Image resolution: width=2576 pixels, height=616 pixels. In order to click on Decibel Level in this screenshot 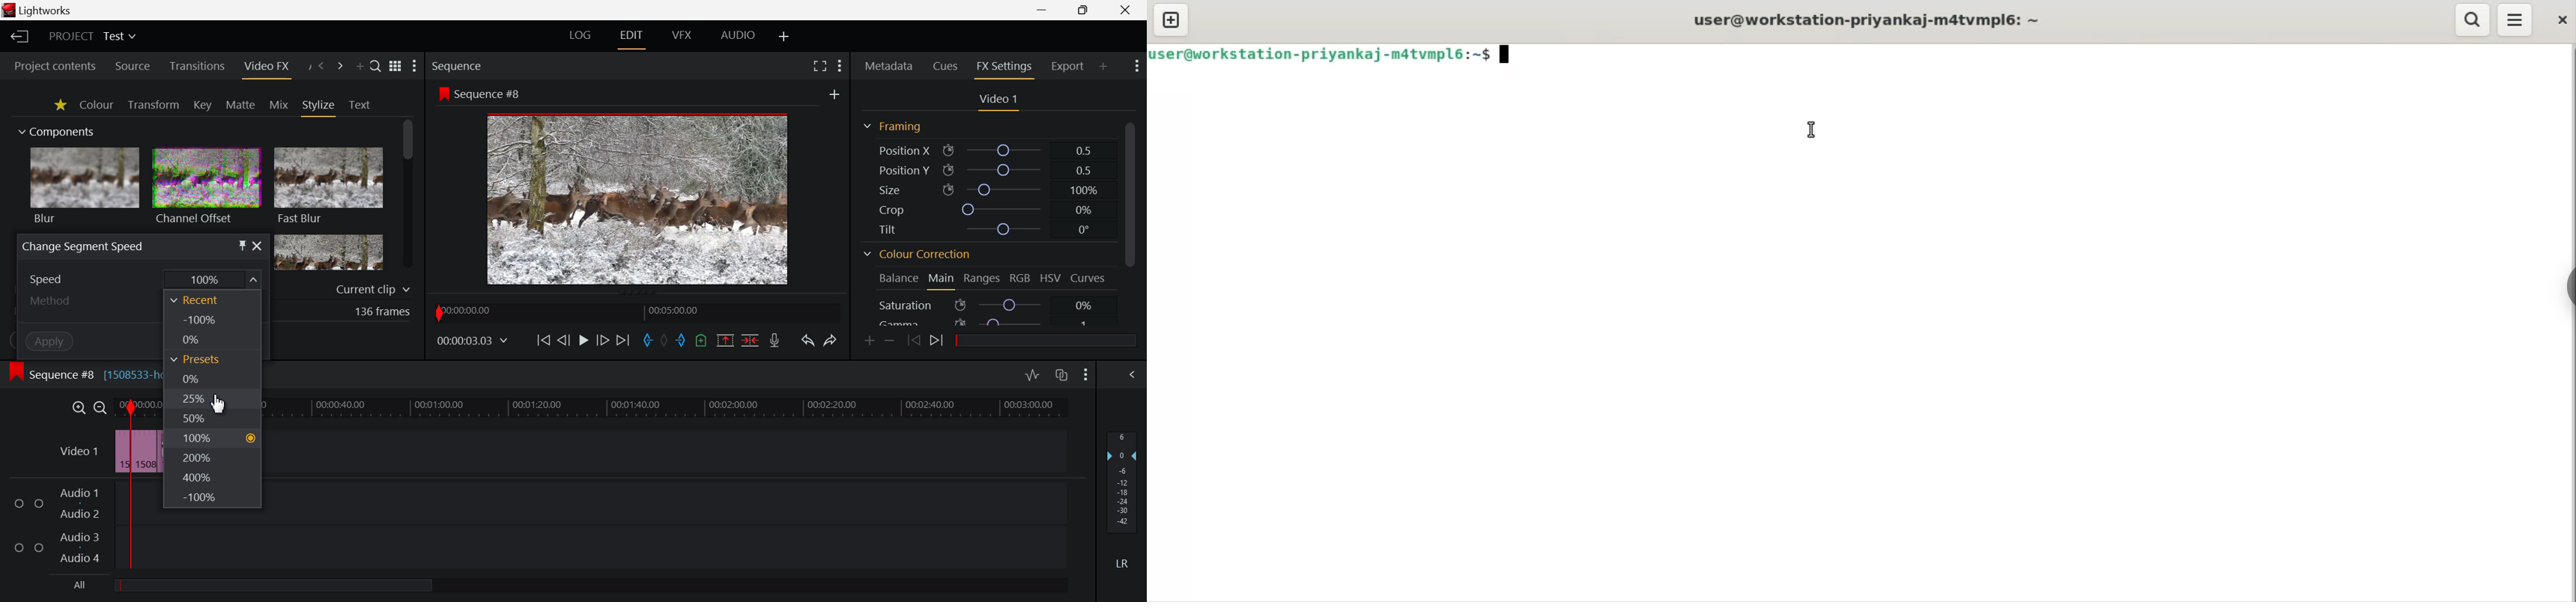, I will do `click(1123, 496)`.